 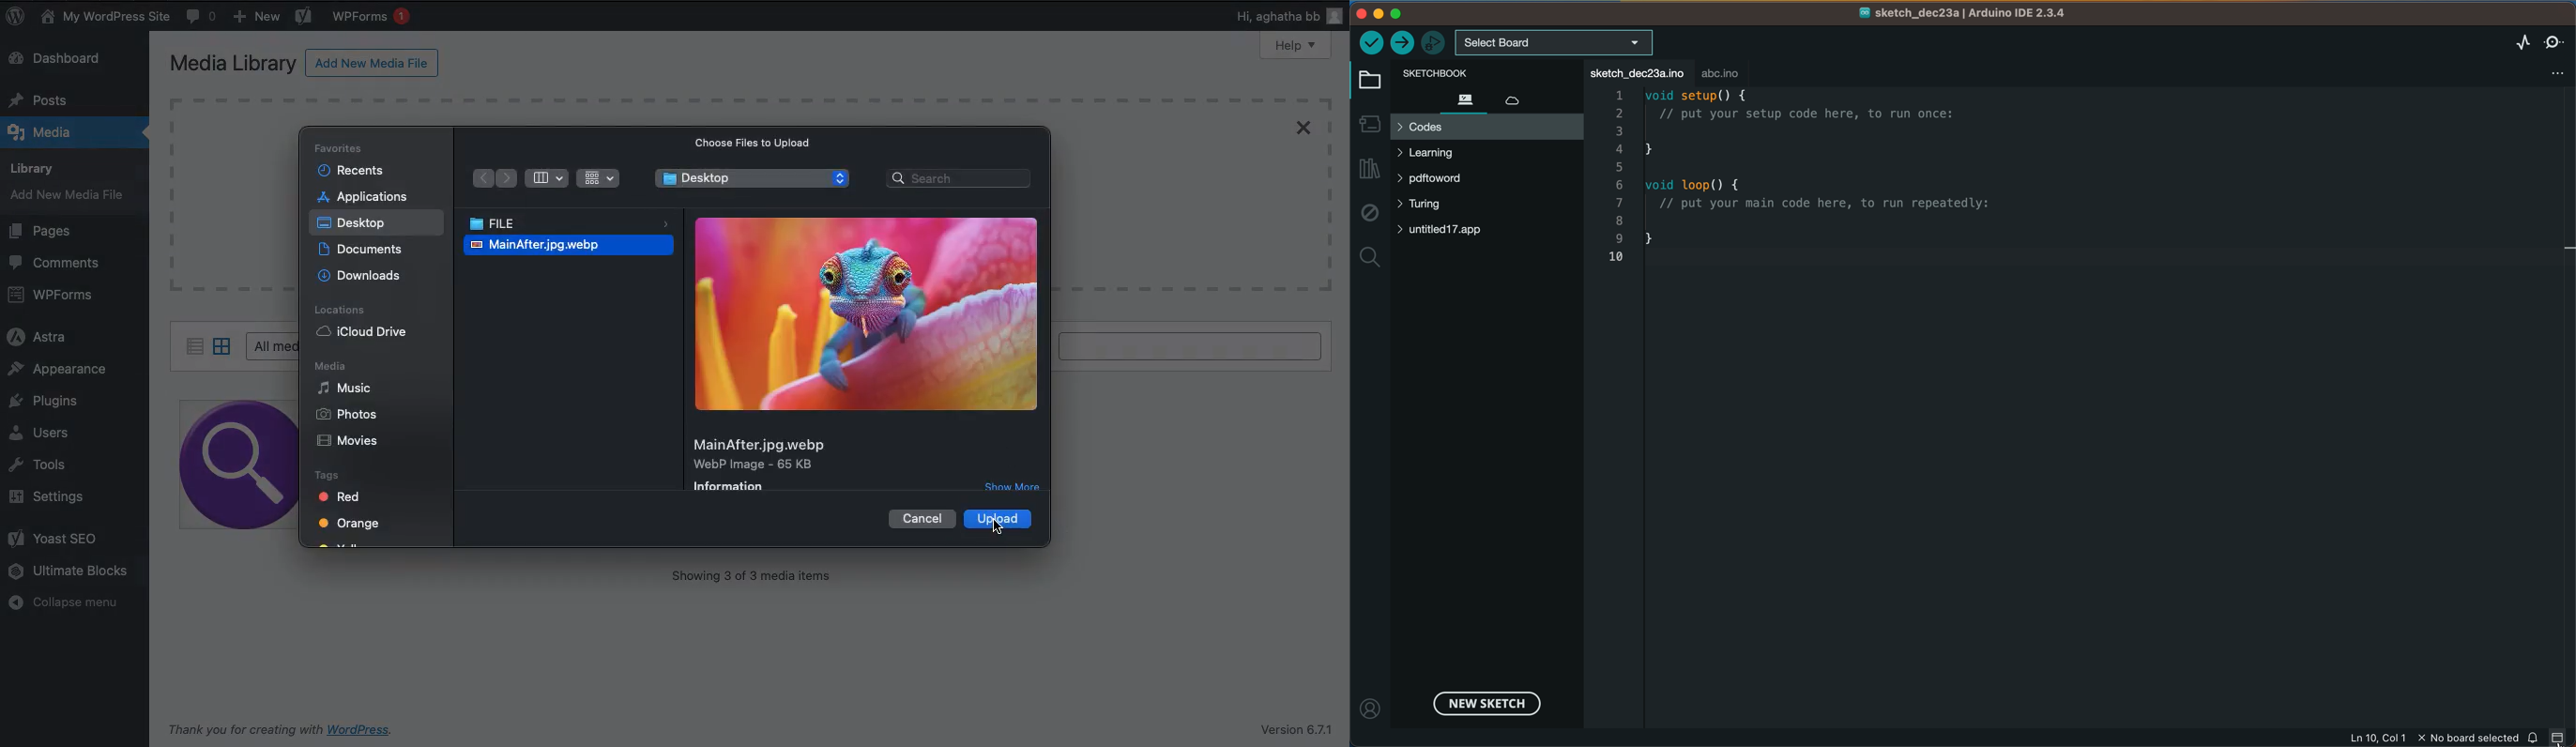 I want to click on Media, so click(x=46, y=130).